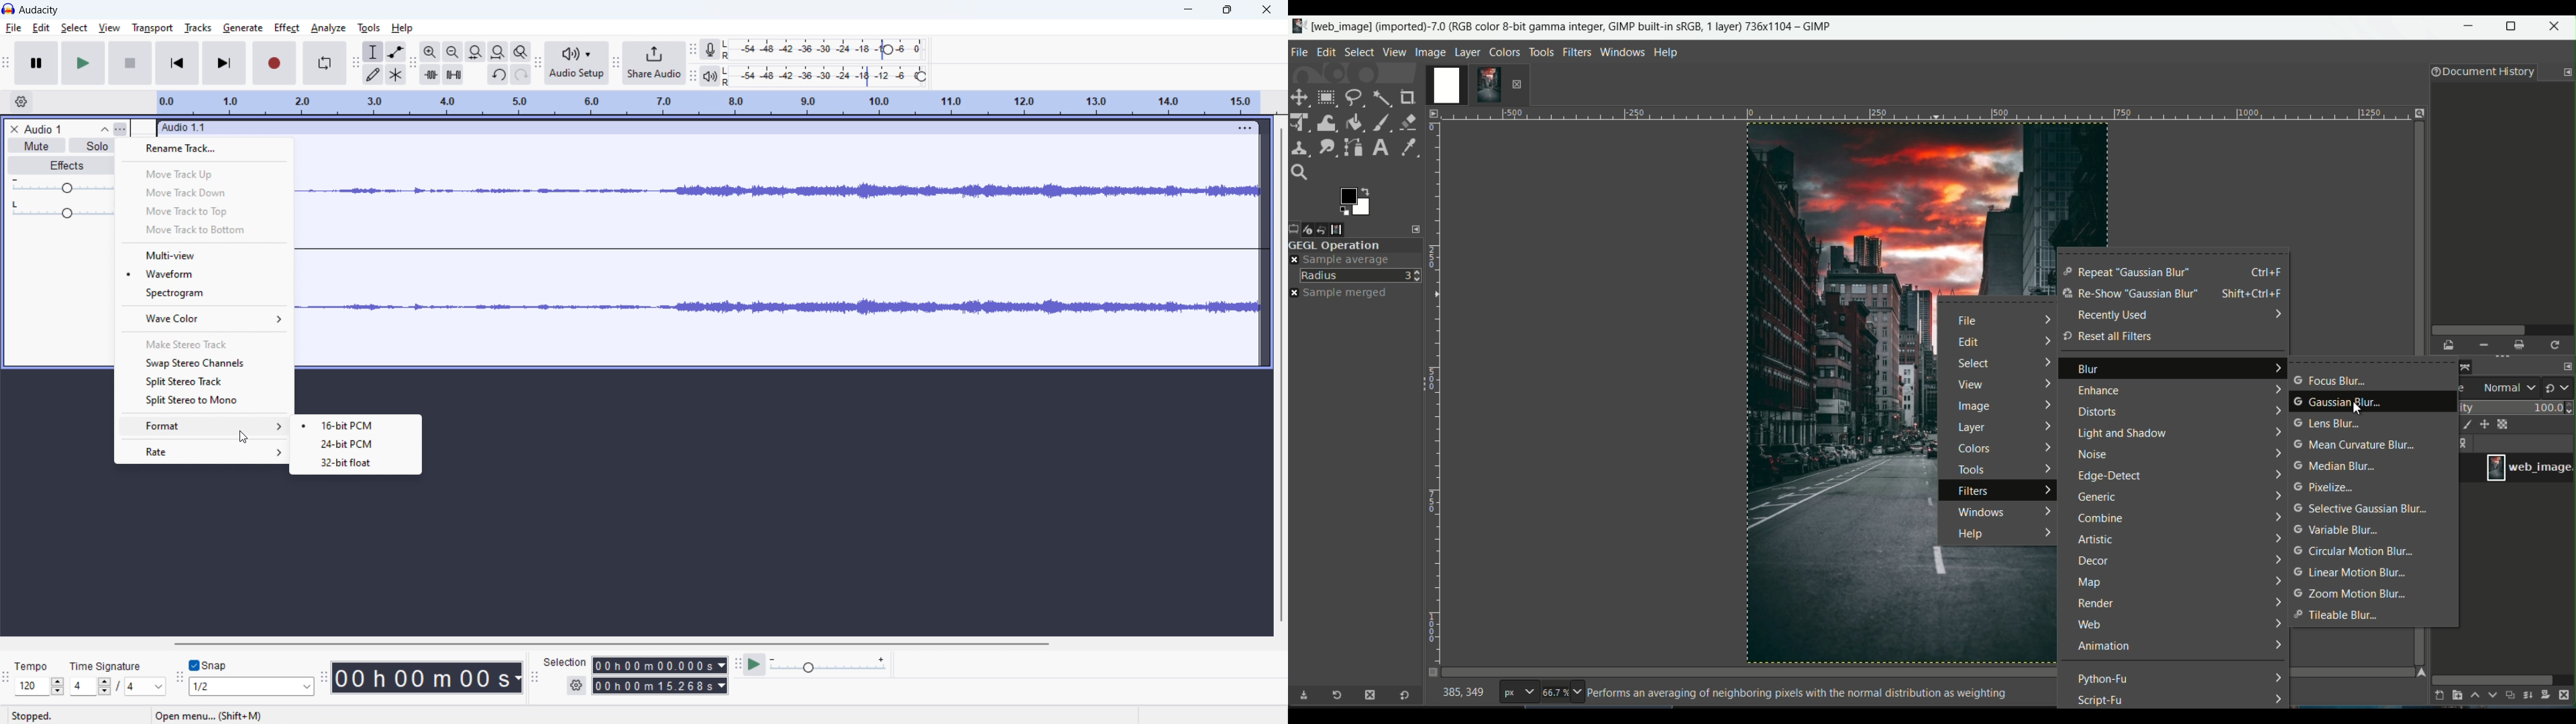  What do you see at coordinates (130, 62) in the screenshot?
I see `stop` at bounding box center [130, 62].